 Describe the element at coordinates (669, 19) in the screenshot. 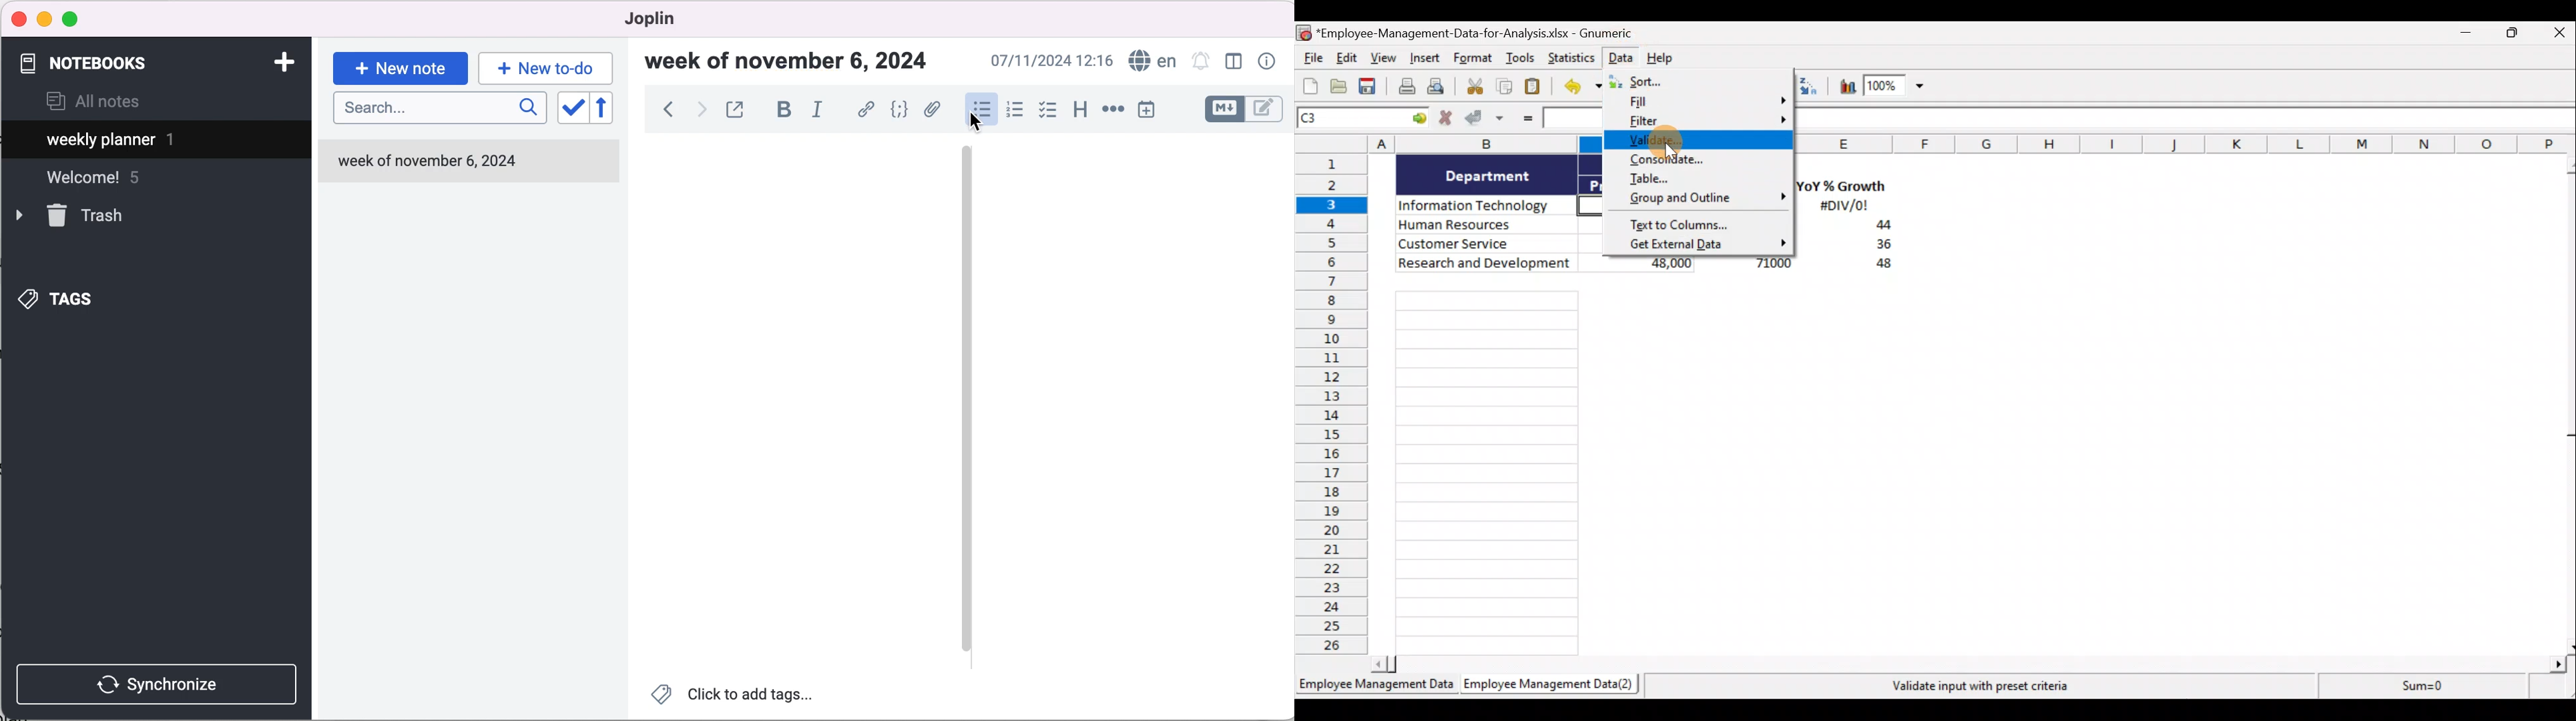

I see `joplin` at that location.